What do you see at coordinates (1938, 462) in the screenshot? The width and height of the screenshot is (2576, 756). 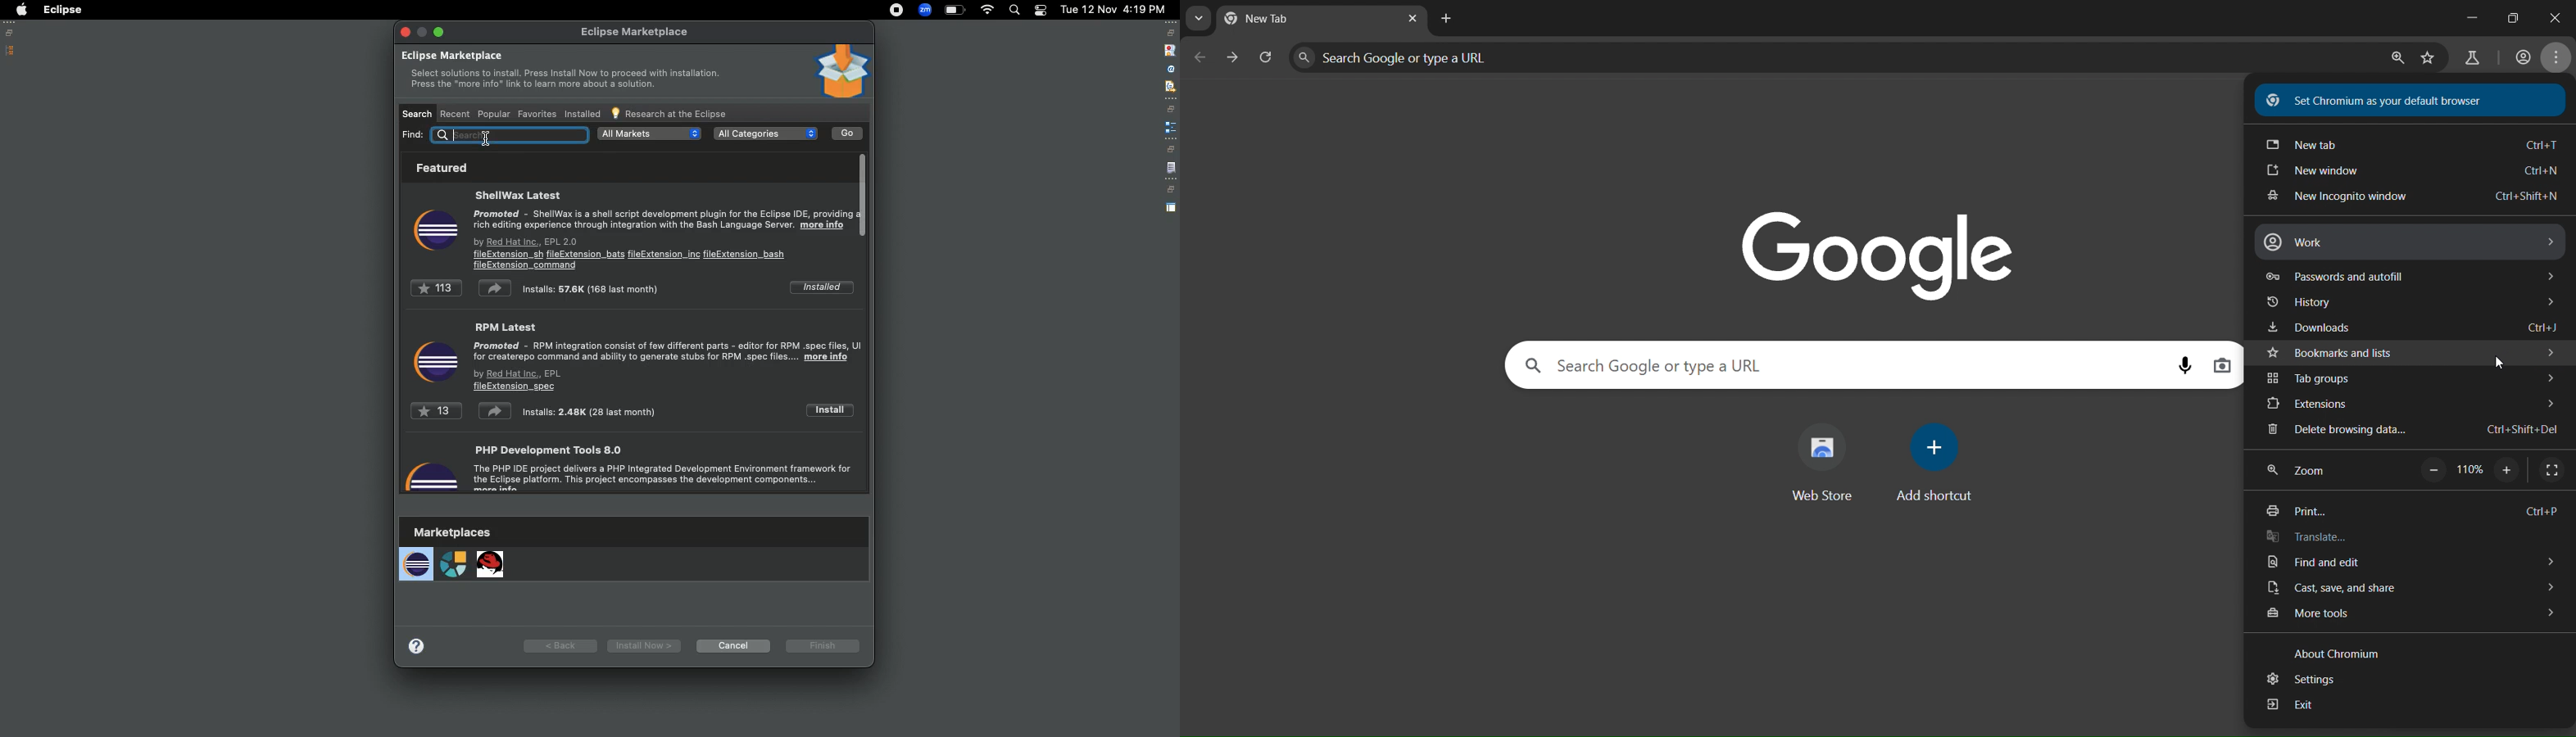 I see `add shortcut` at bounding box center [1938, 462].